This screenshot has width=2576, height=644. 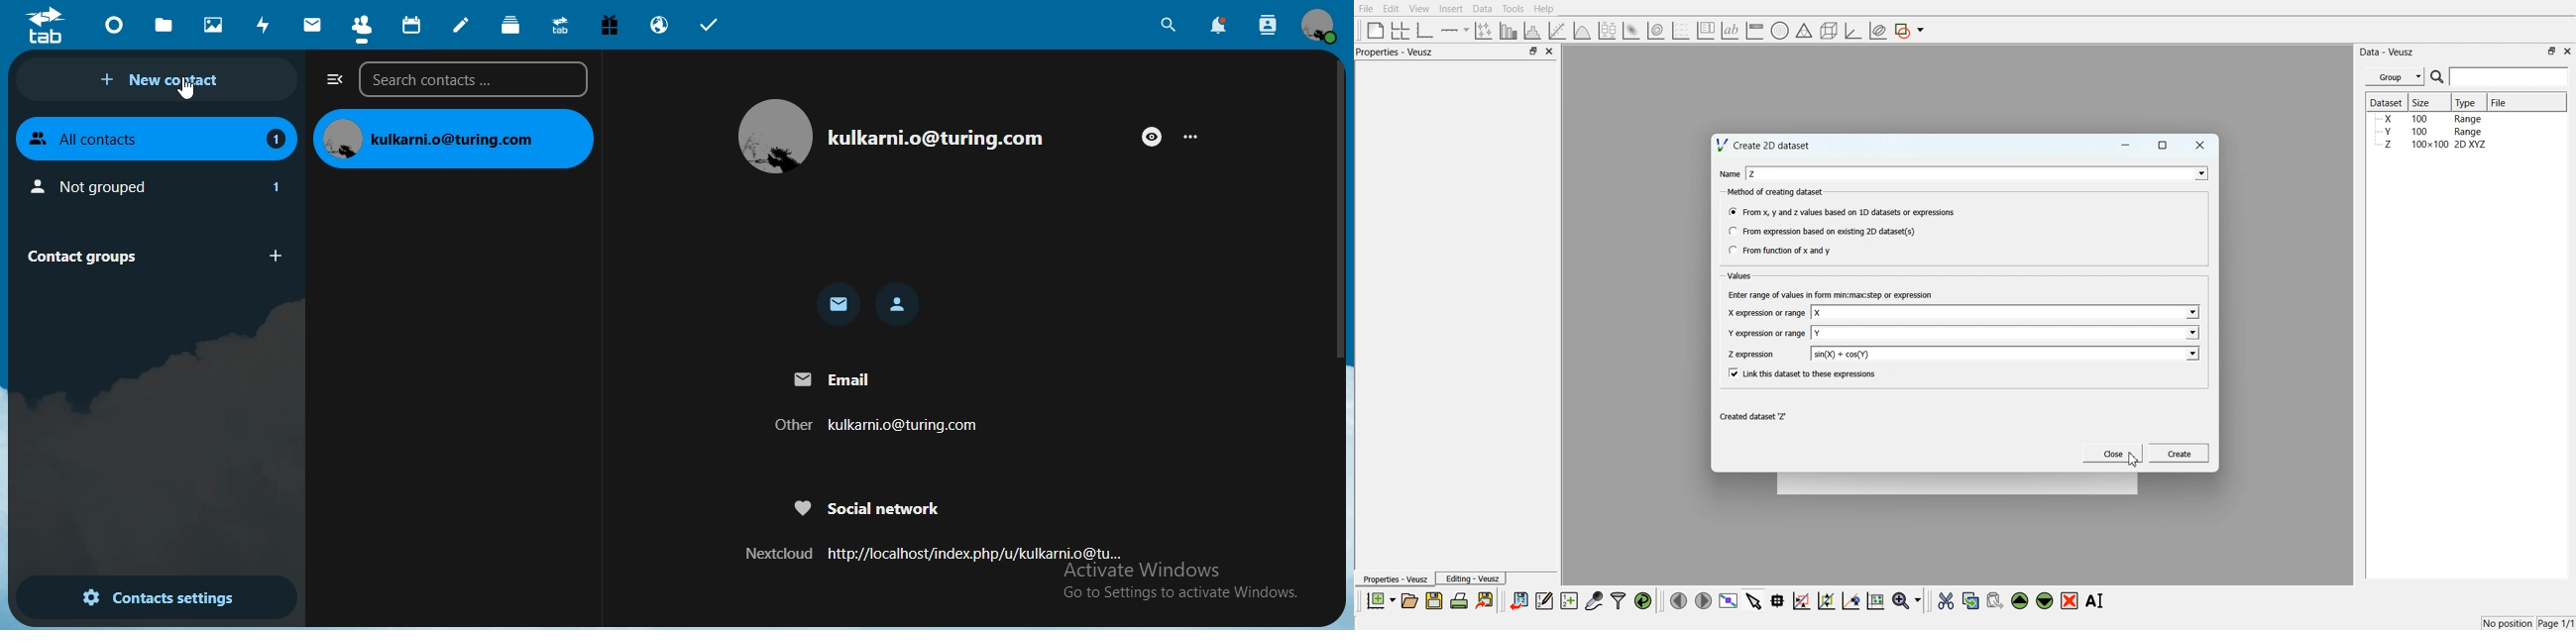 What do you see at coordinates (1631, 31) in the screenshot?
I see `3D Surface` at bounding box center [1631, 31].